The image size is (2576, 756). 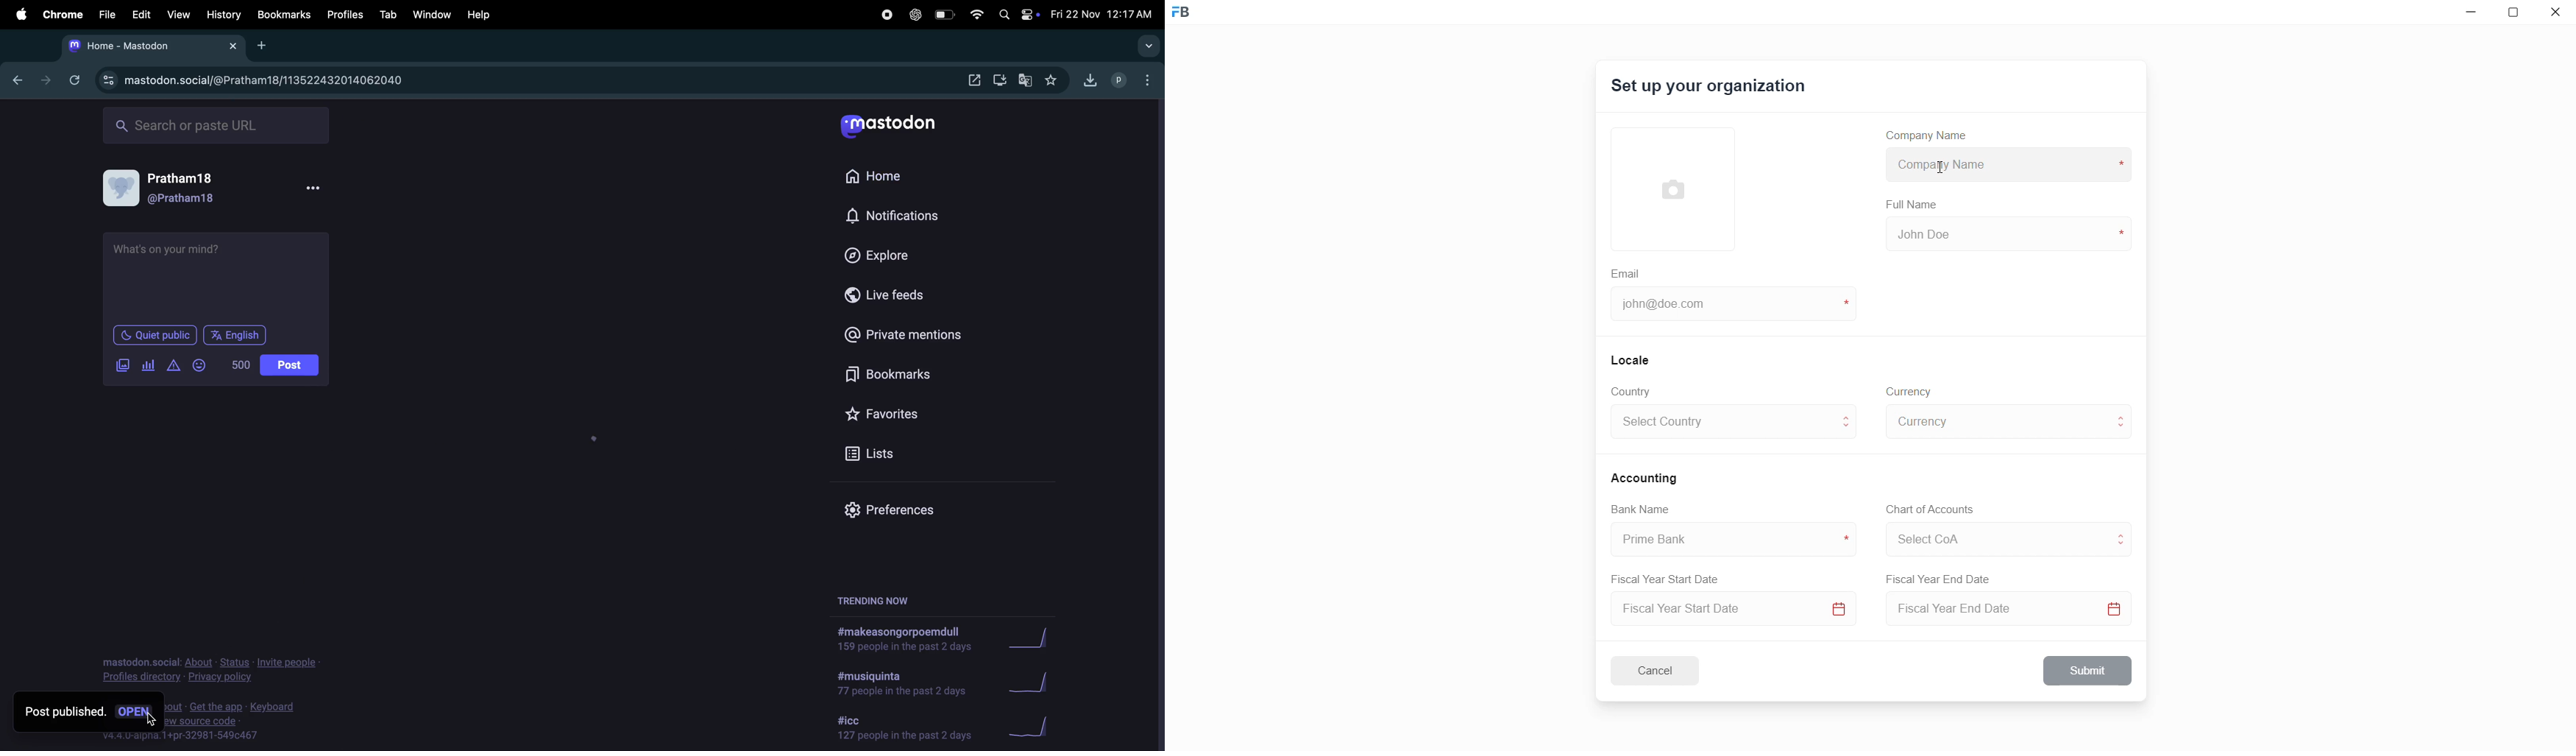 I want to click on refresh, so click(x=74, y=79).